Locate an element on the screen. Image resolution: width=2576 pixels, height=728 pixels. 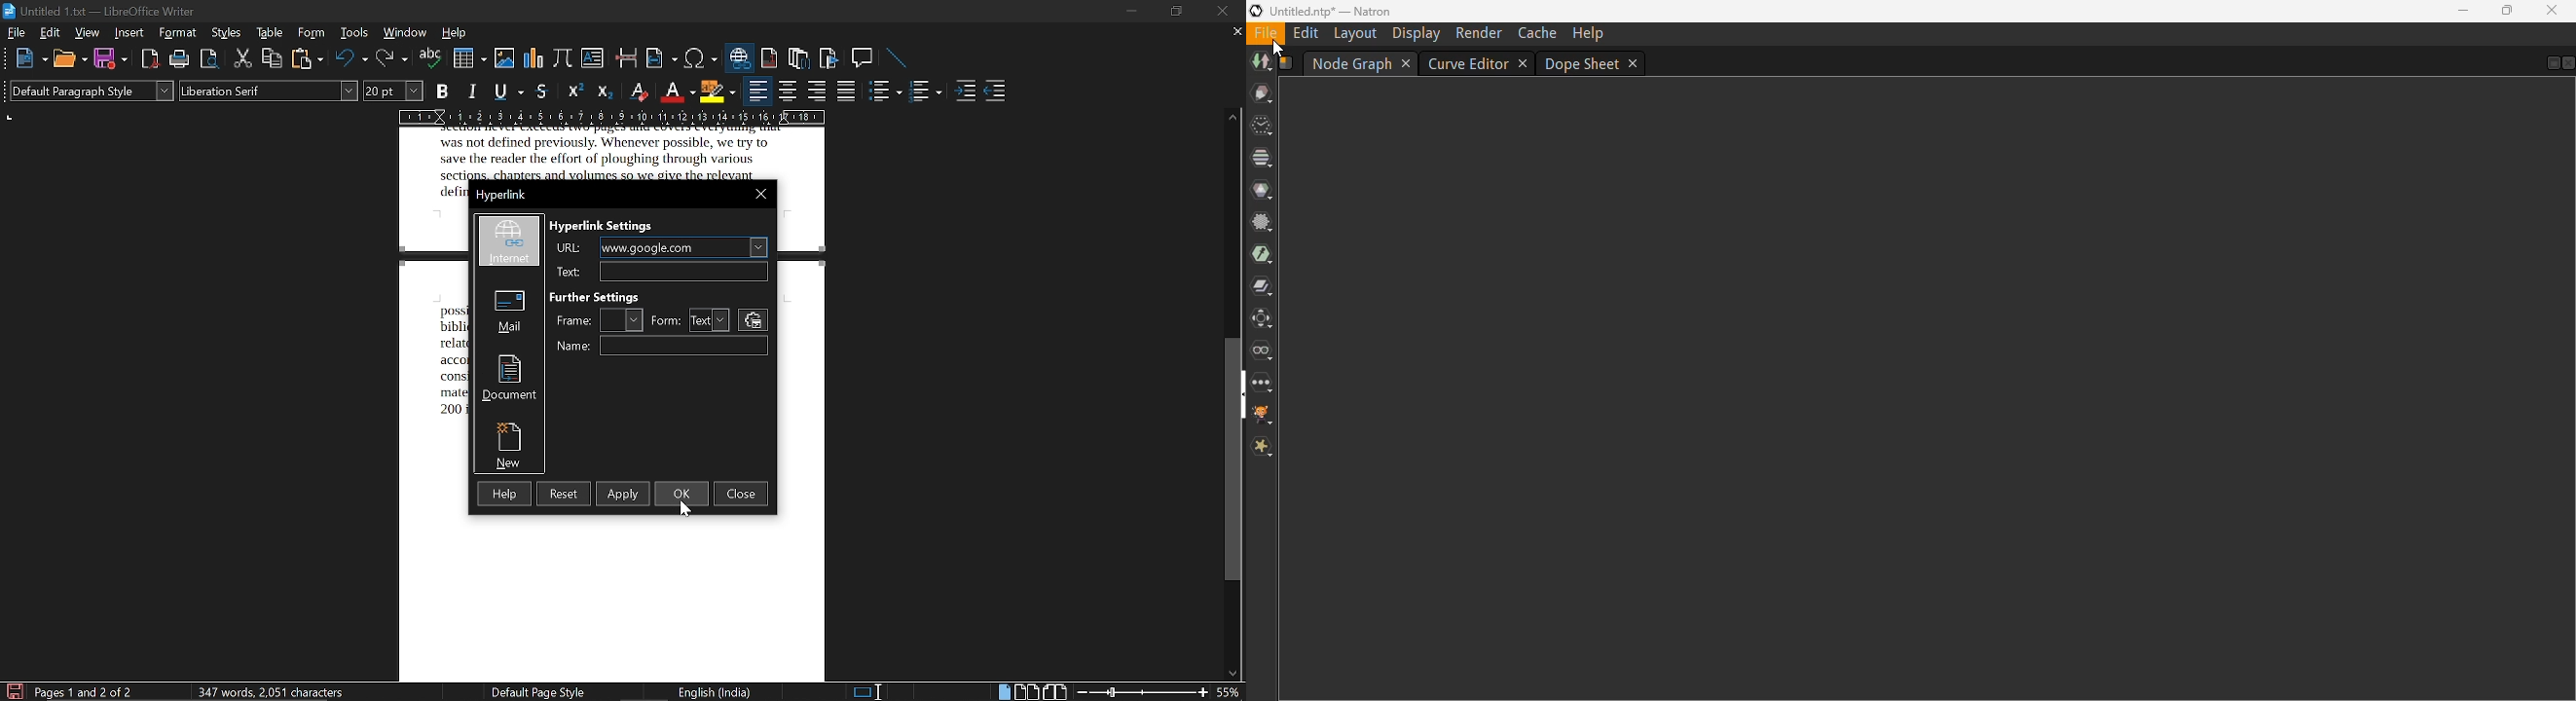
cursor is located at coordinates (688, 513).